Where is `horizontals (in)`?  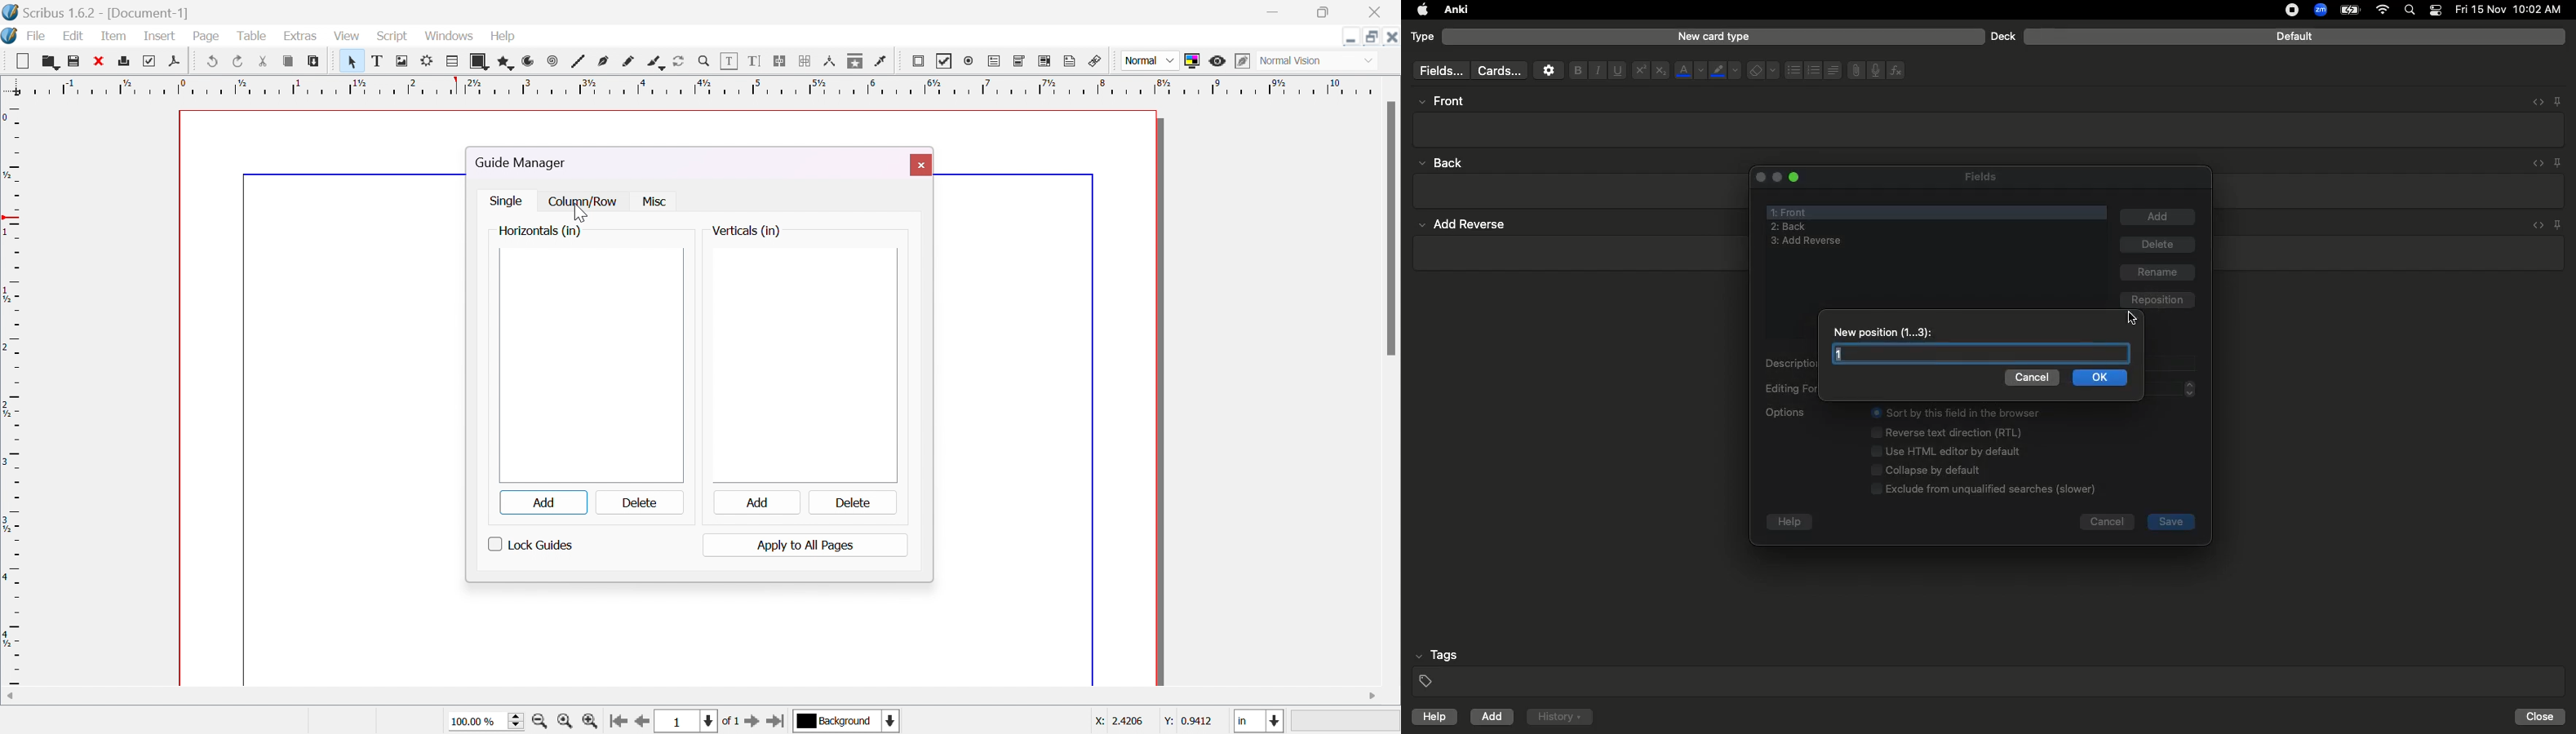 horizontals (in) is located at coordinates (541, 232).